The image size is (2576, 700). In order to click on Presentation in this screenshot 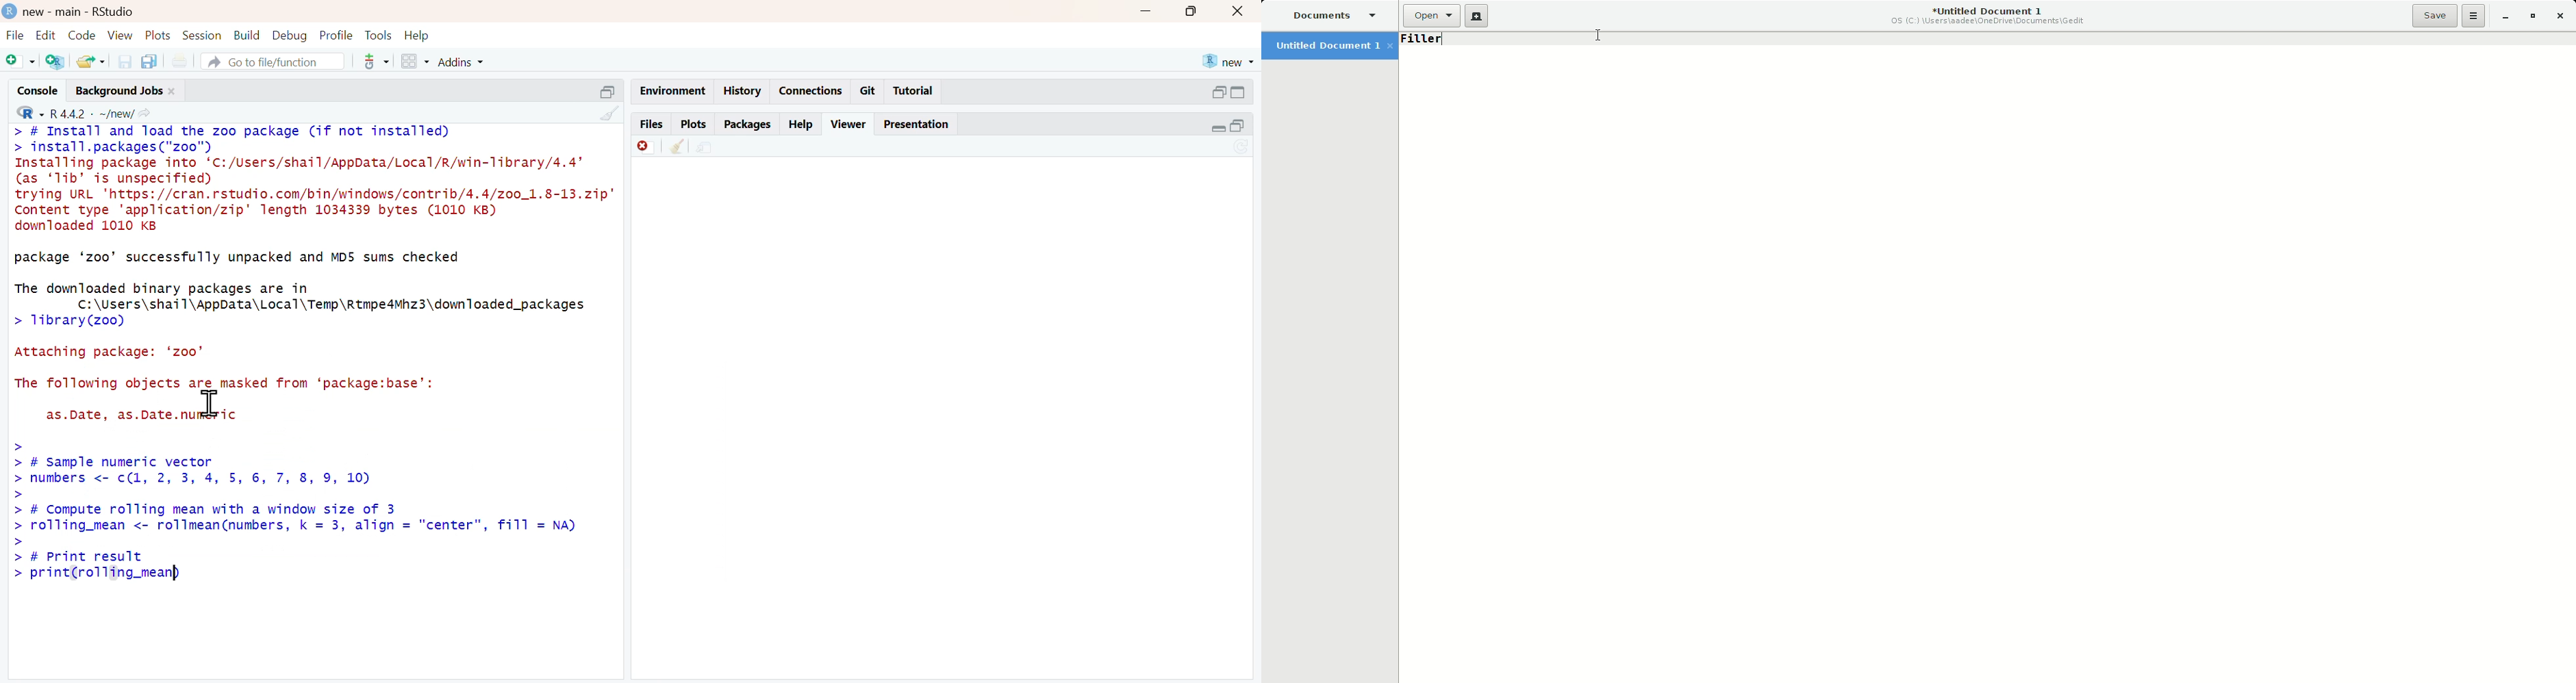, I will do `click(917, 125)`.